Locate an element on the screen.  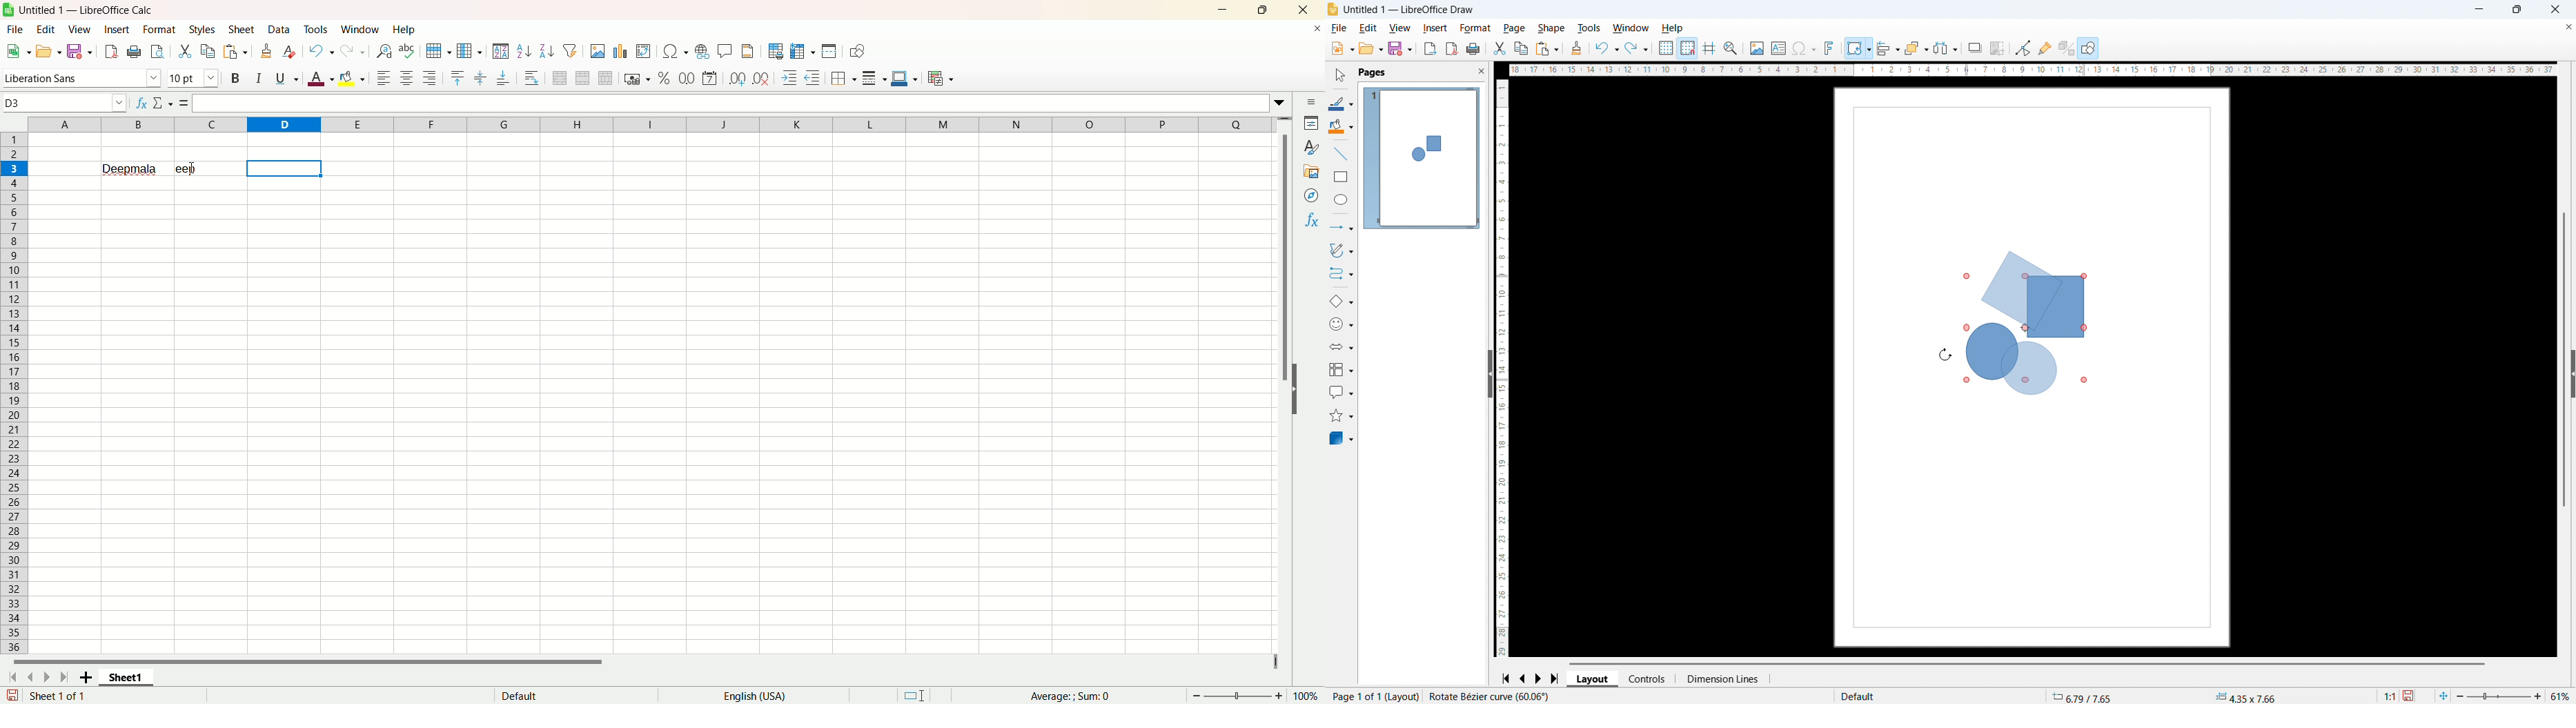
Object is being rotated  is located at coordinates (2027, 323).